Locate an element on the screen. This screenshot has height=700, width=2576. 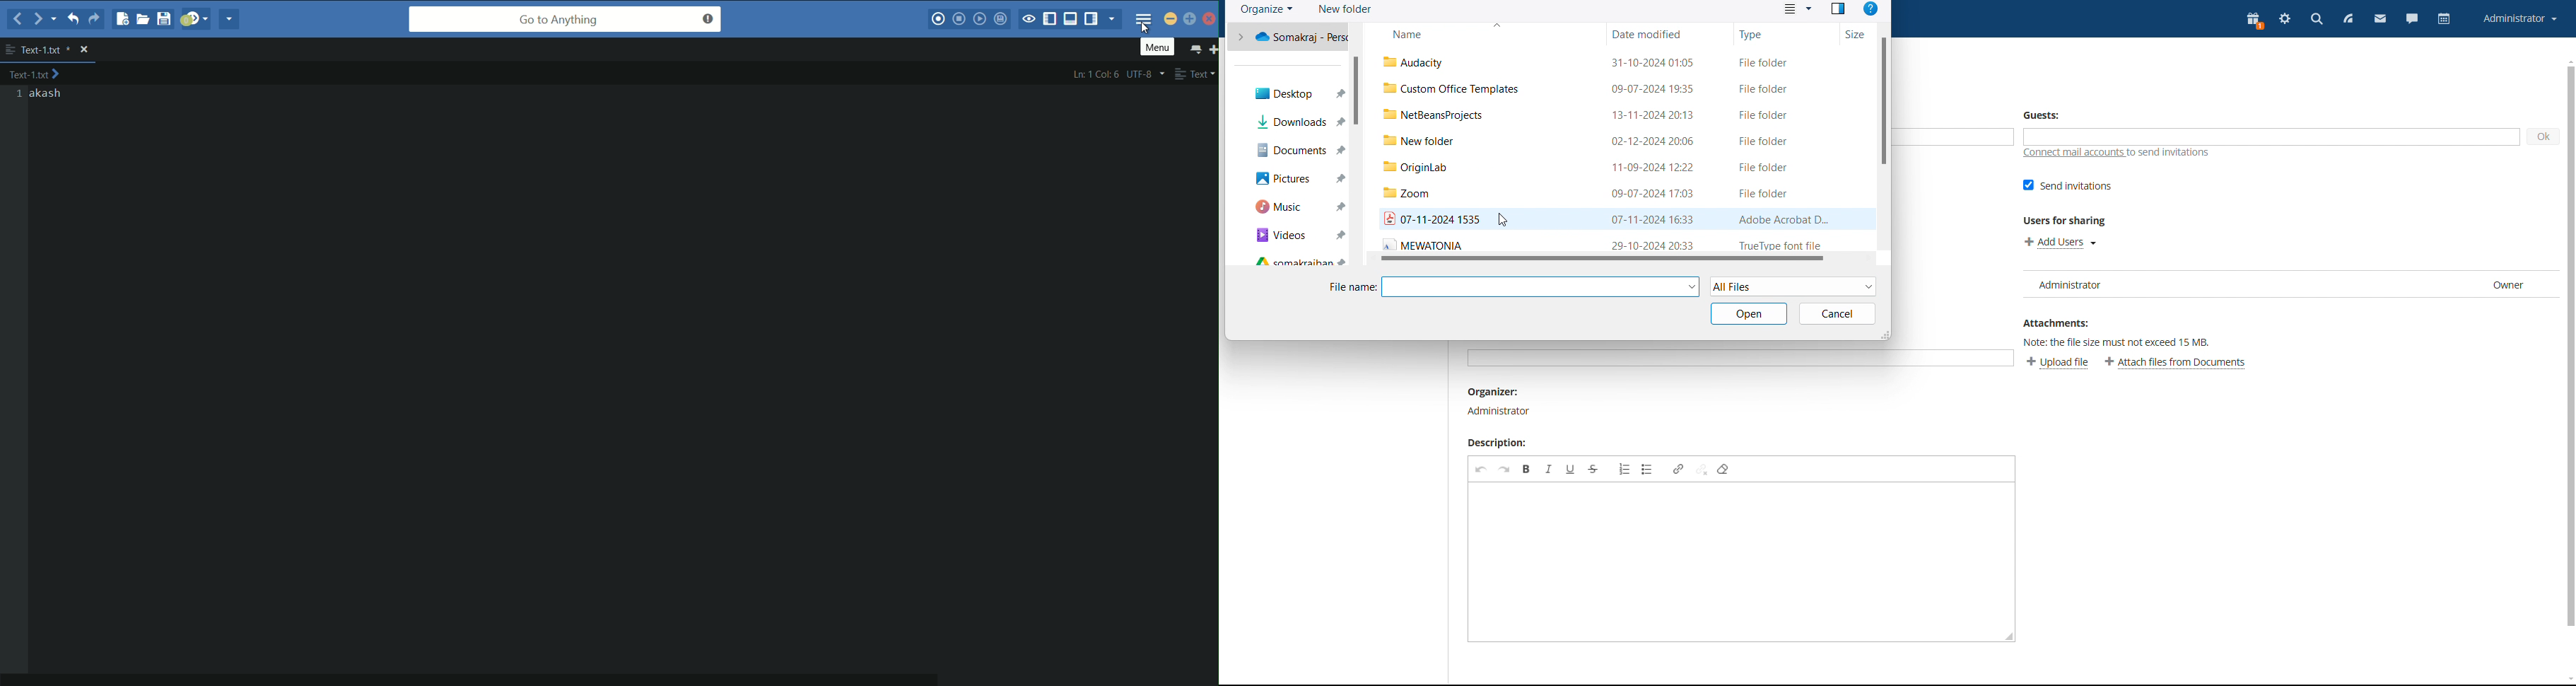
 is located at coordinates (1301, 233).